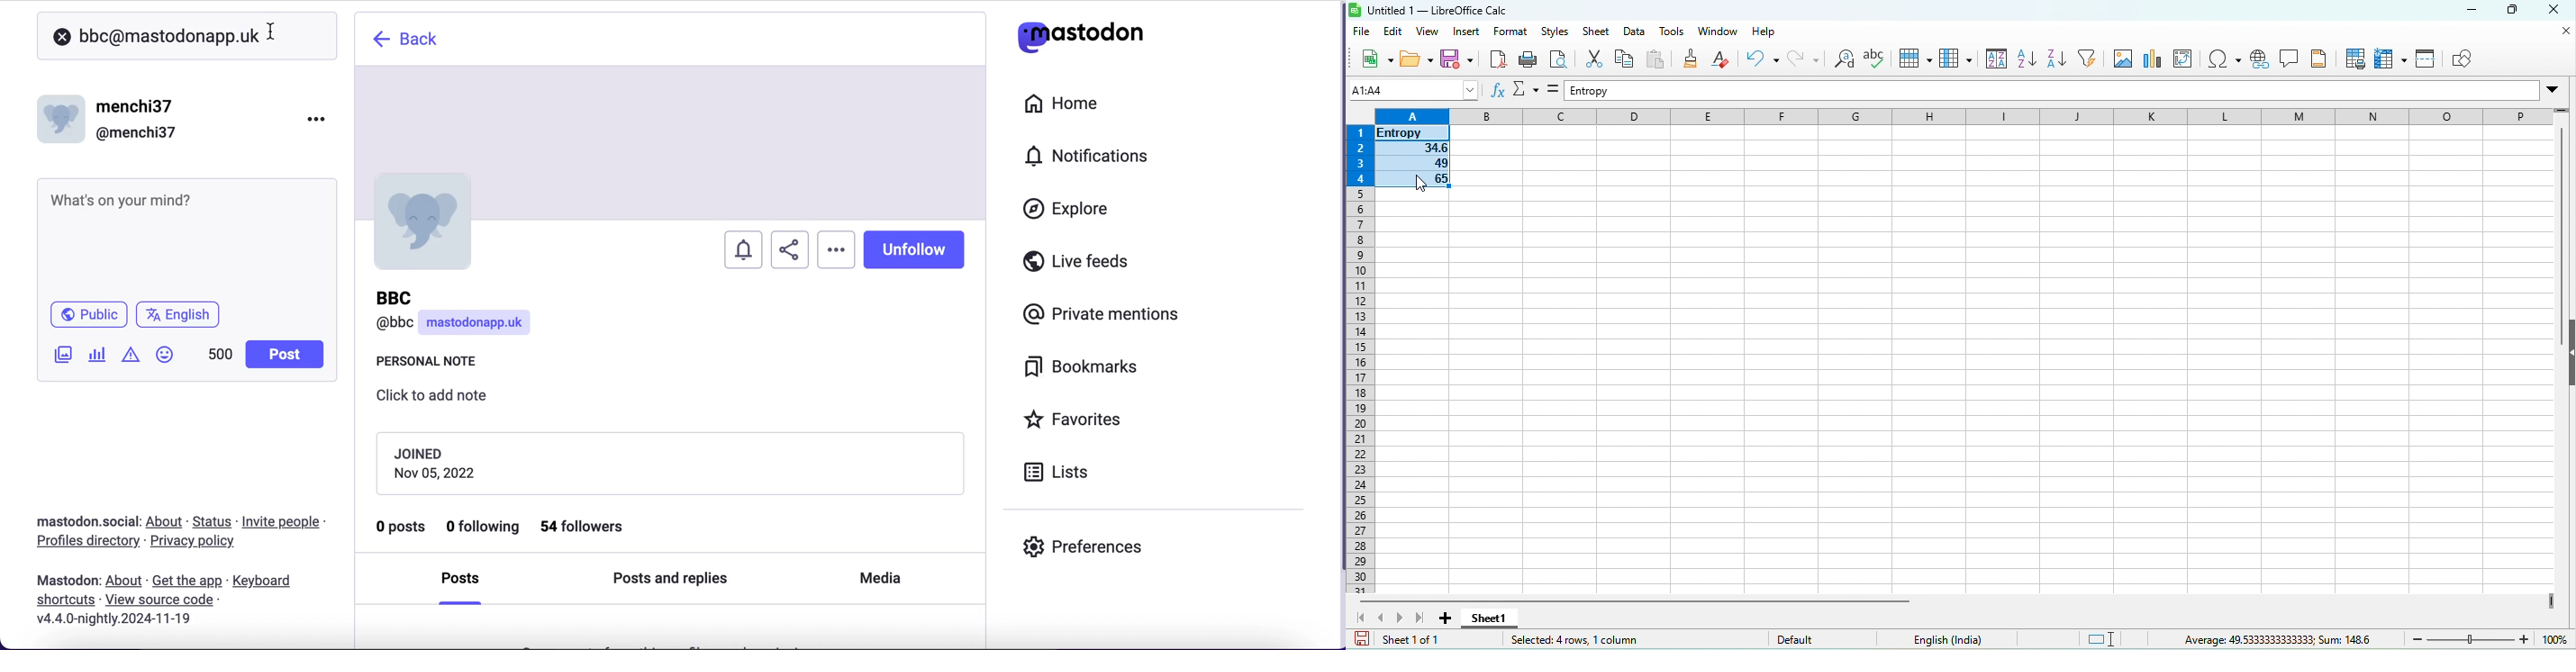  Describe the element at coordinates (1404, 614) in the screenshot. I see `scroll to next sheet` at that location.